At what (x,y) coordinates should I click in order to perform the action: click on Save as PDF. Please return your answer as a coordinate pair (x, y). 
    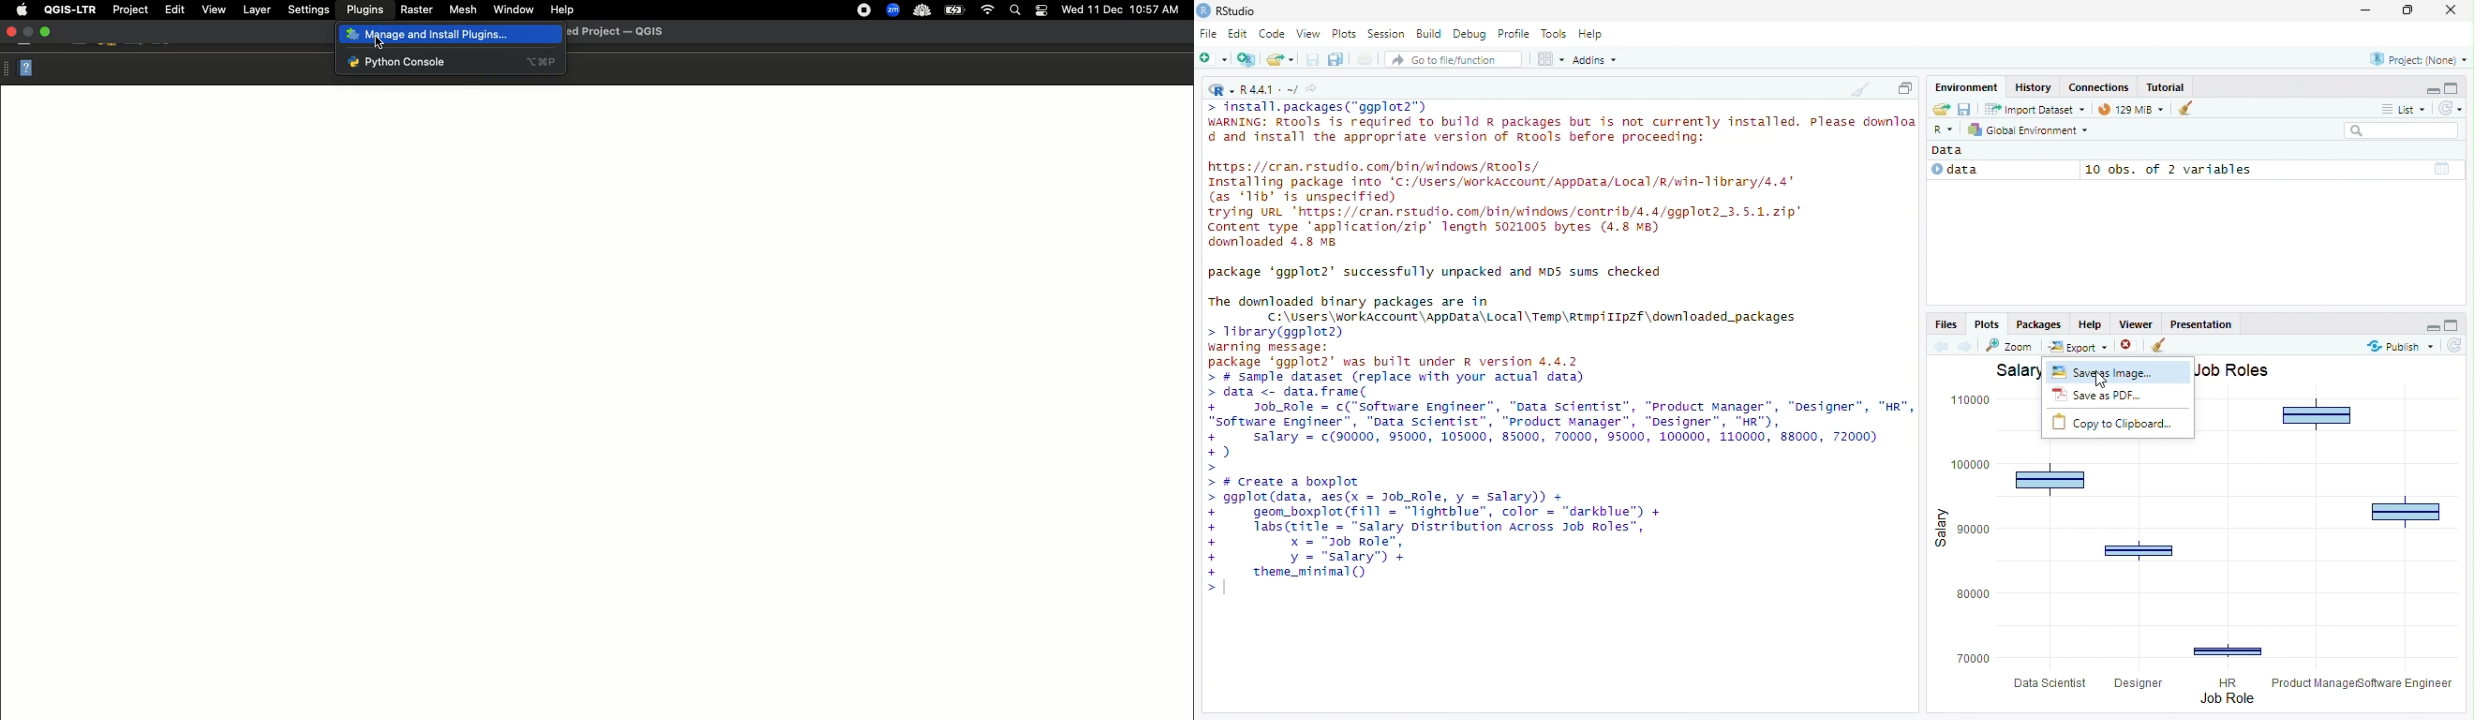
    Looking at the image, I should click on (2120, 397).